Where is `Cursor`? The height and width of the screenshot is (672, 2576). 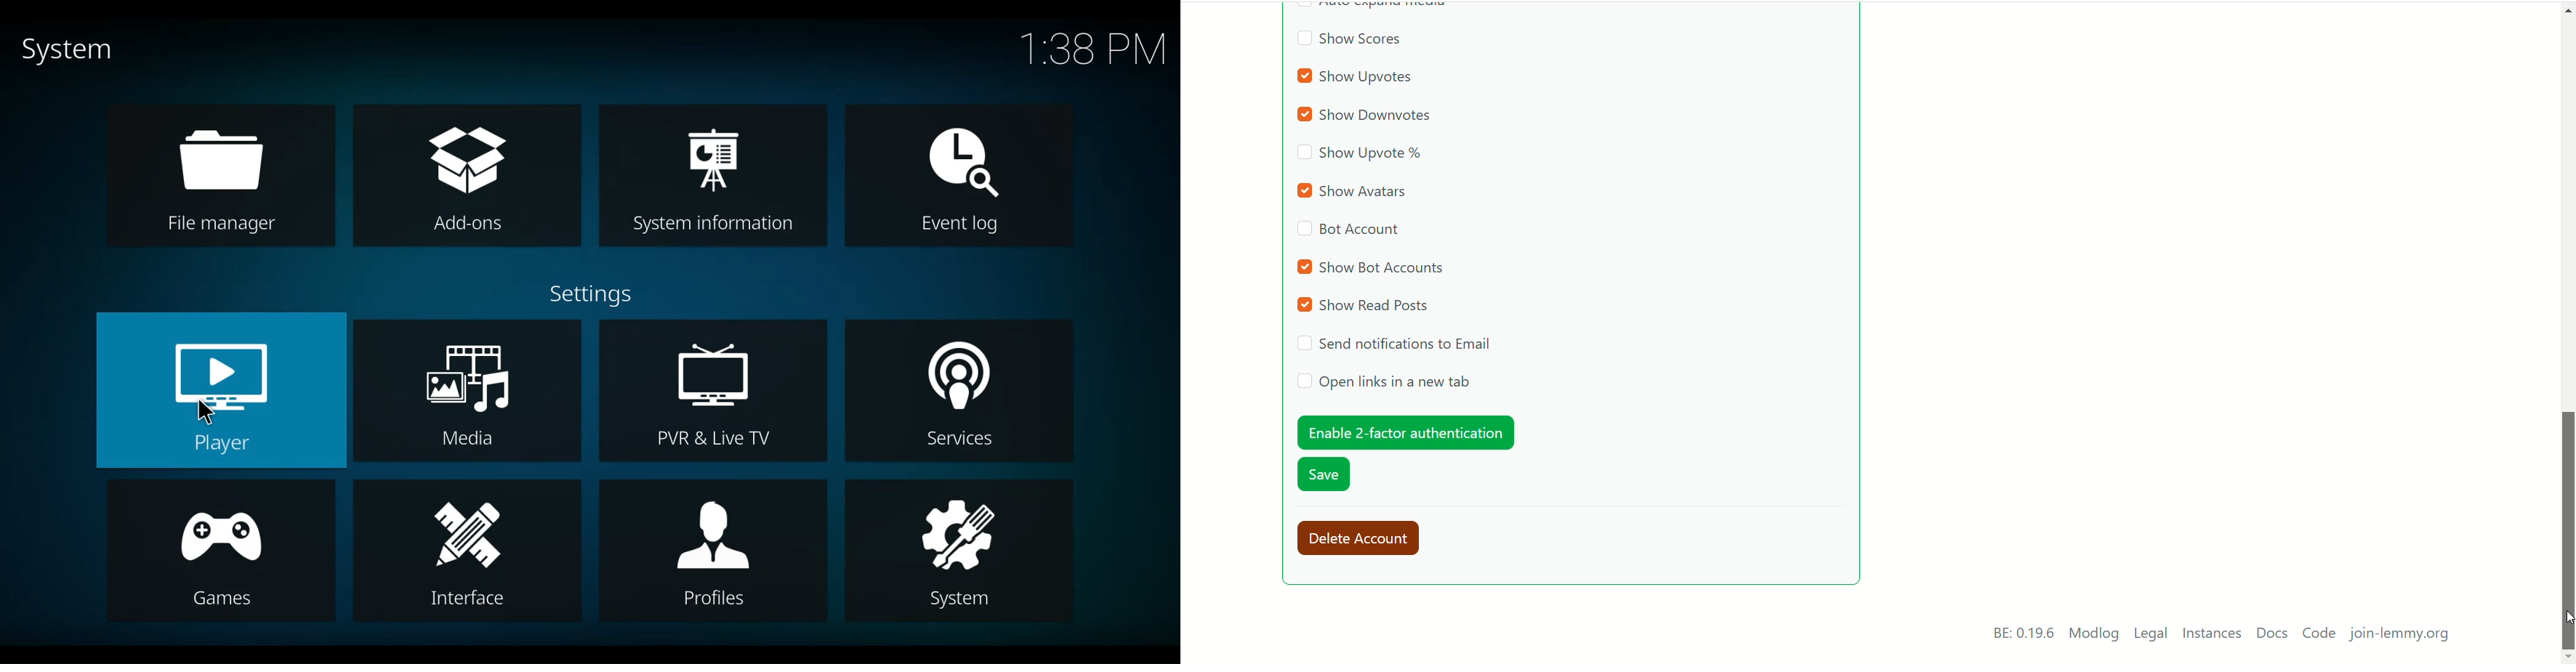
Cursor is located at coordinates (2567, 617).